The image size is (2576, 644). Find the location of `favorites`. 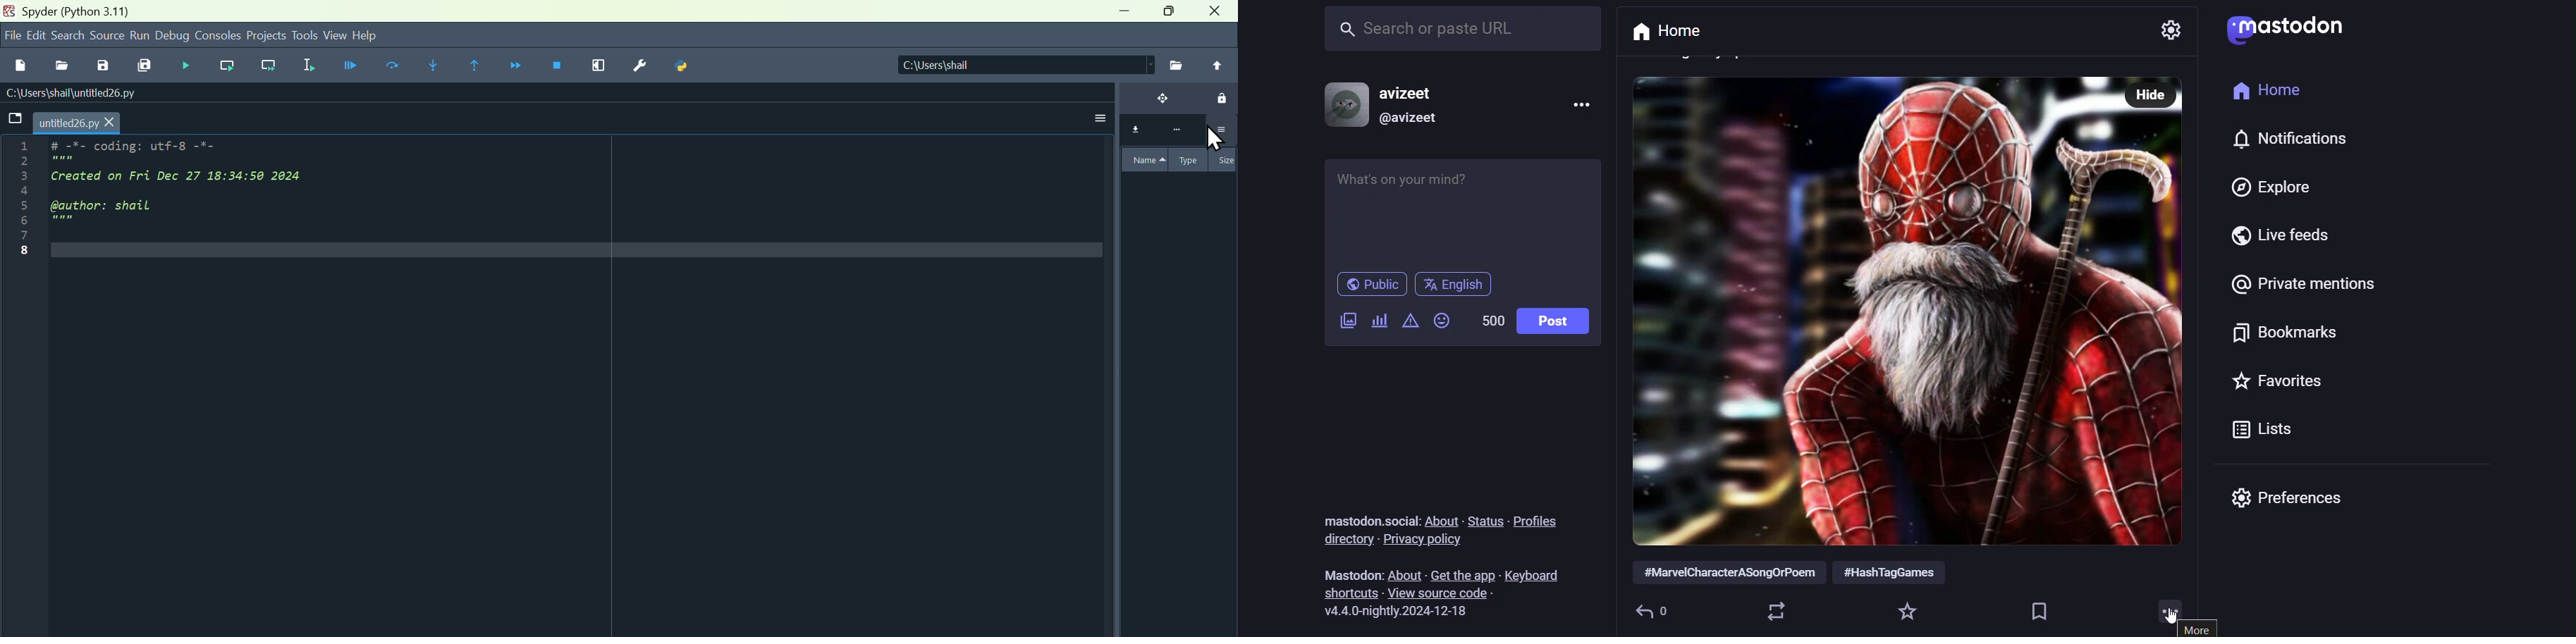

favorites is located at coordinates (1909, 611).